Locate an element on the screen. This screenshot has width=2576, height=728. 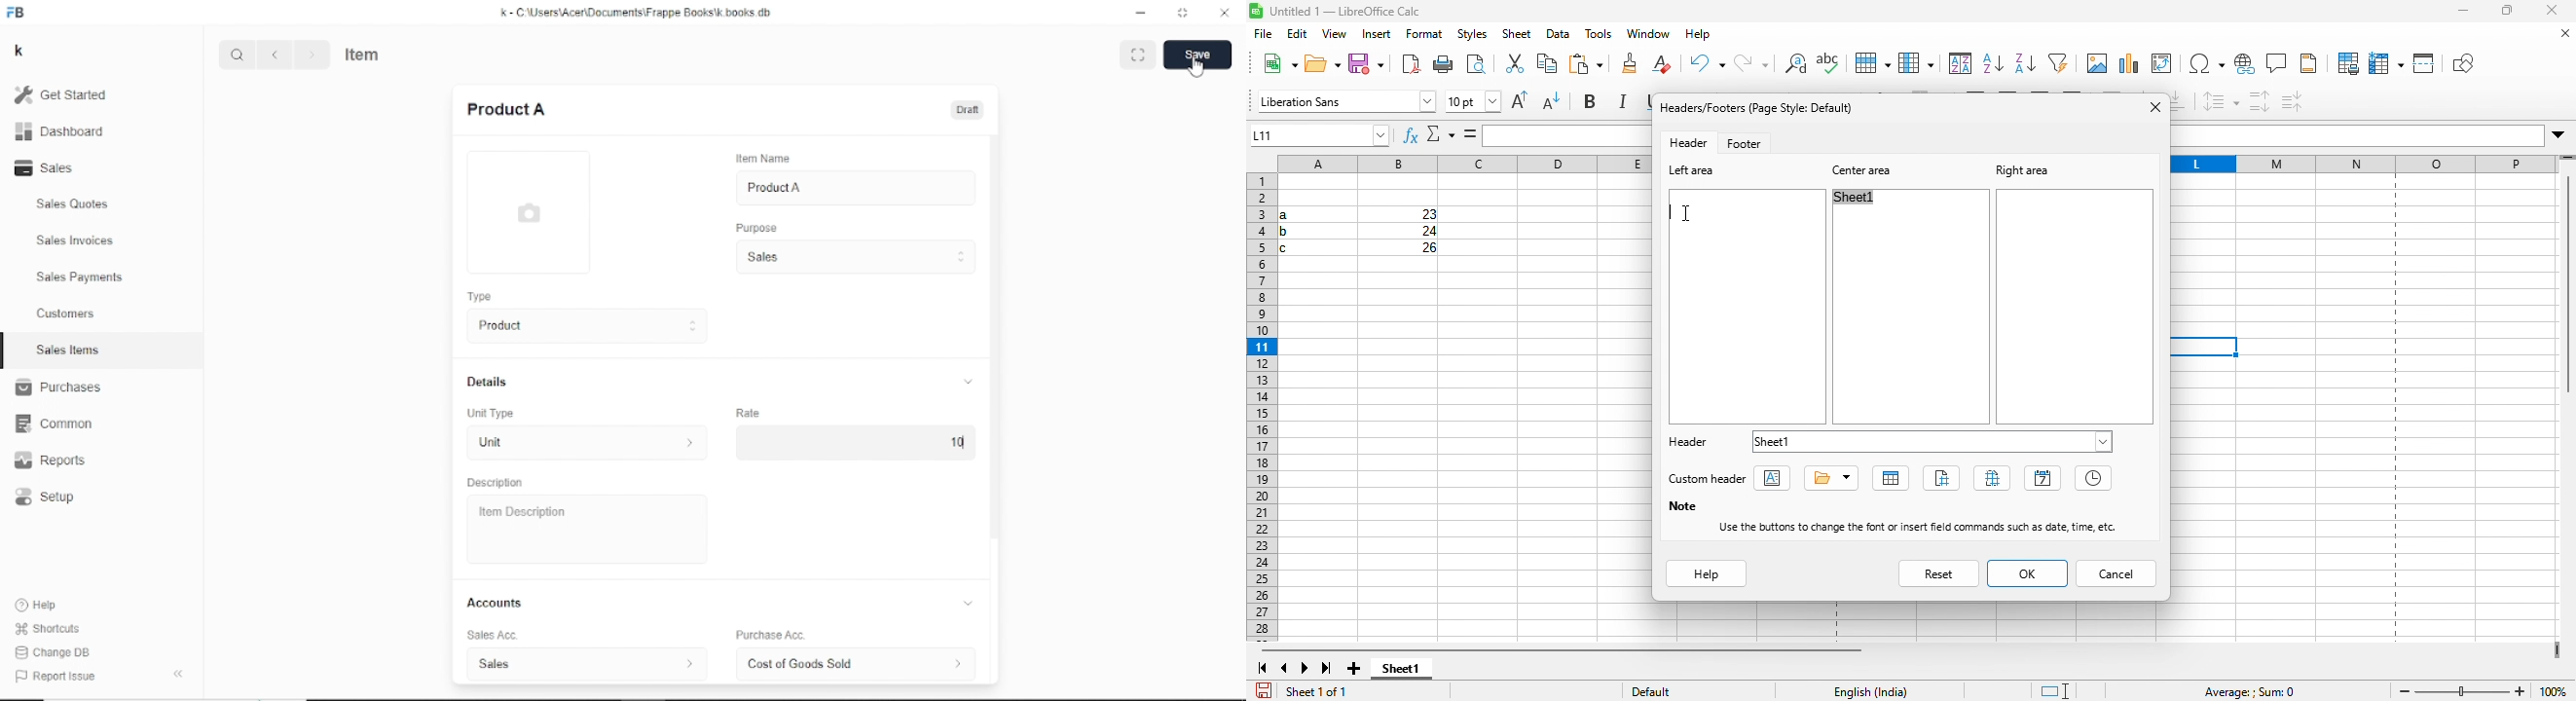
Sales is located at coordinates (854, 257).